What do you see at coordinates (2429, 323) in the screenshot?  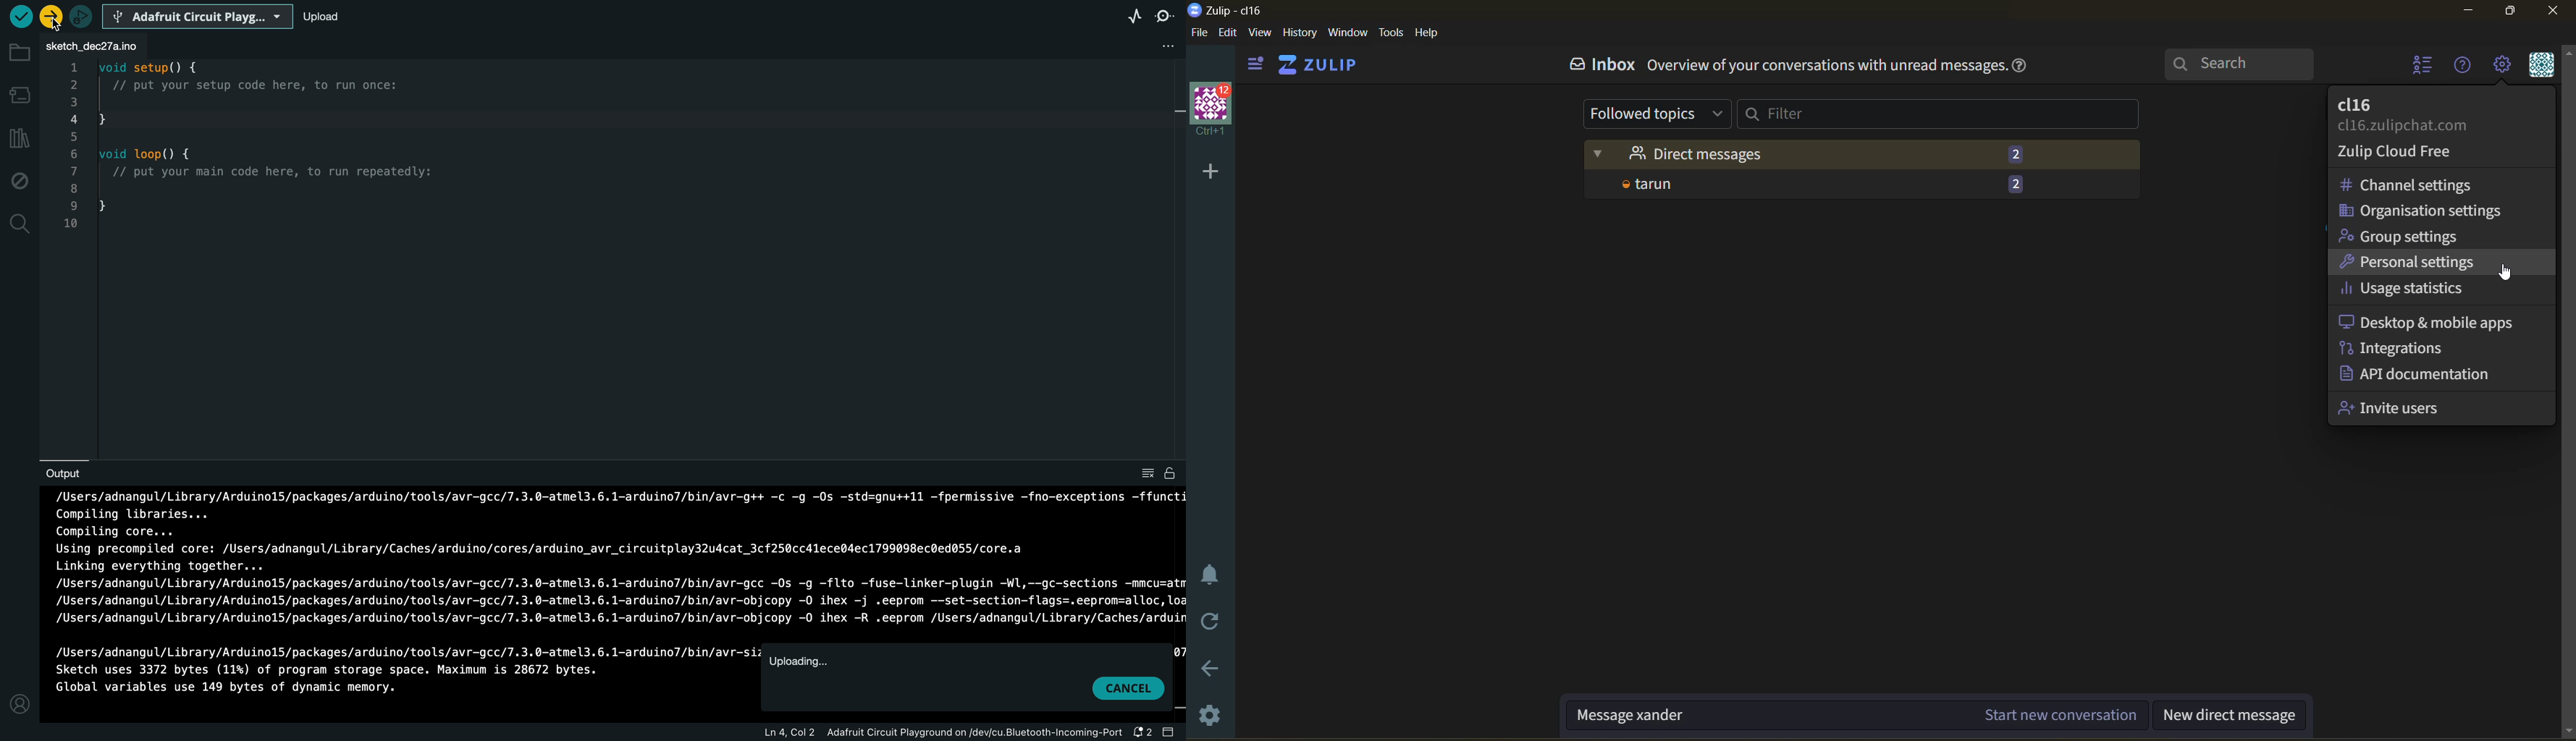 I see `desktop and mobile apps` at bounding box center [2429, 323].